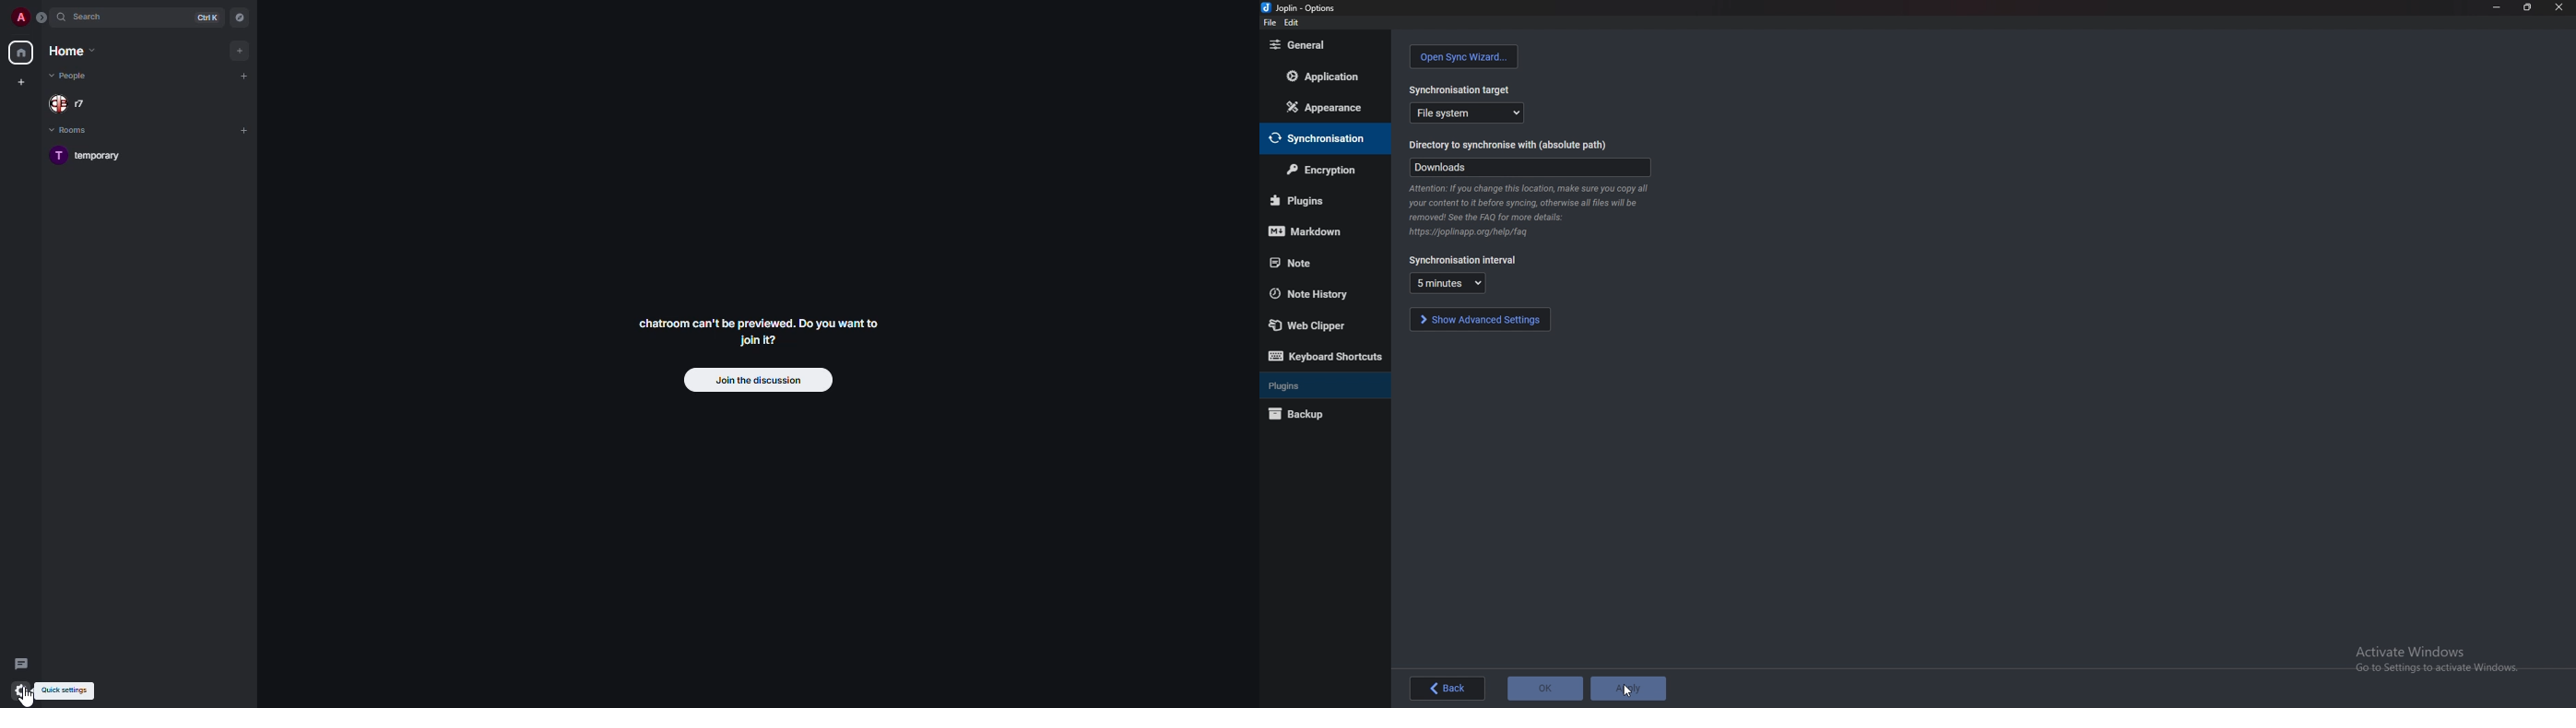  I want to click on Show advanced settings, so click(1480, 319).